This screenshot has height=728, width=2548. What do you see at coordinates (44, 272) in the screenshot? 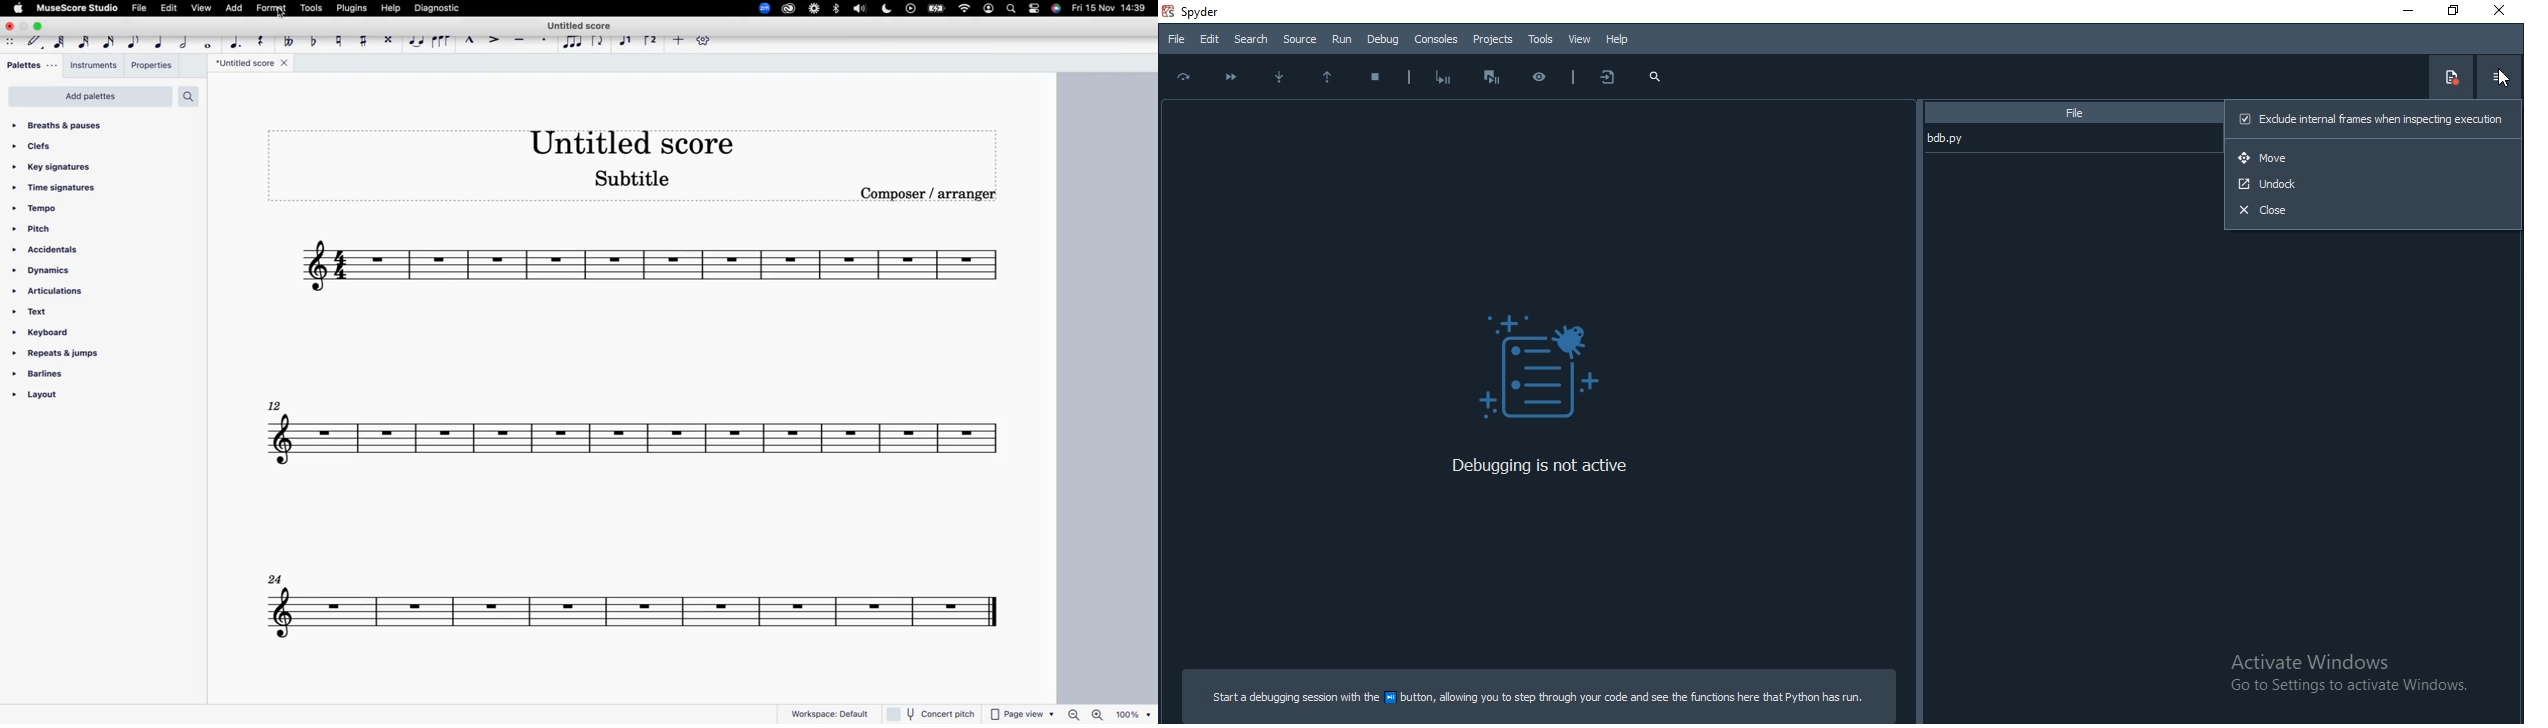
I see `dynamics` at bounding box center [44, 272].